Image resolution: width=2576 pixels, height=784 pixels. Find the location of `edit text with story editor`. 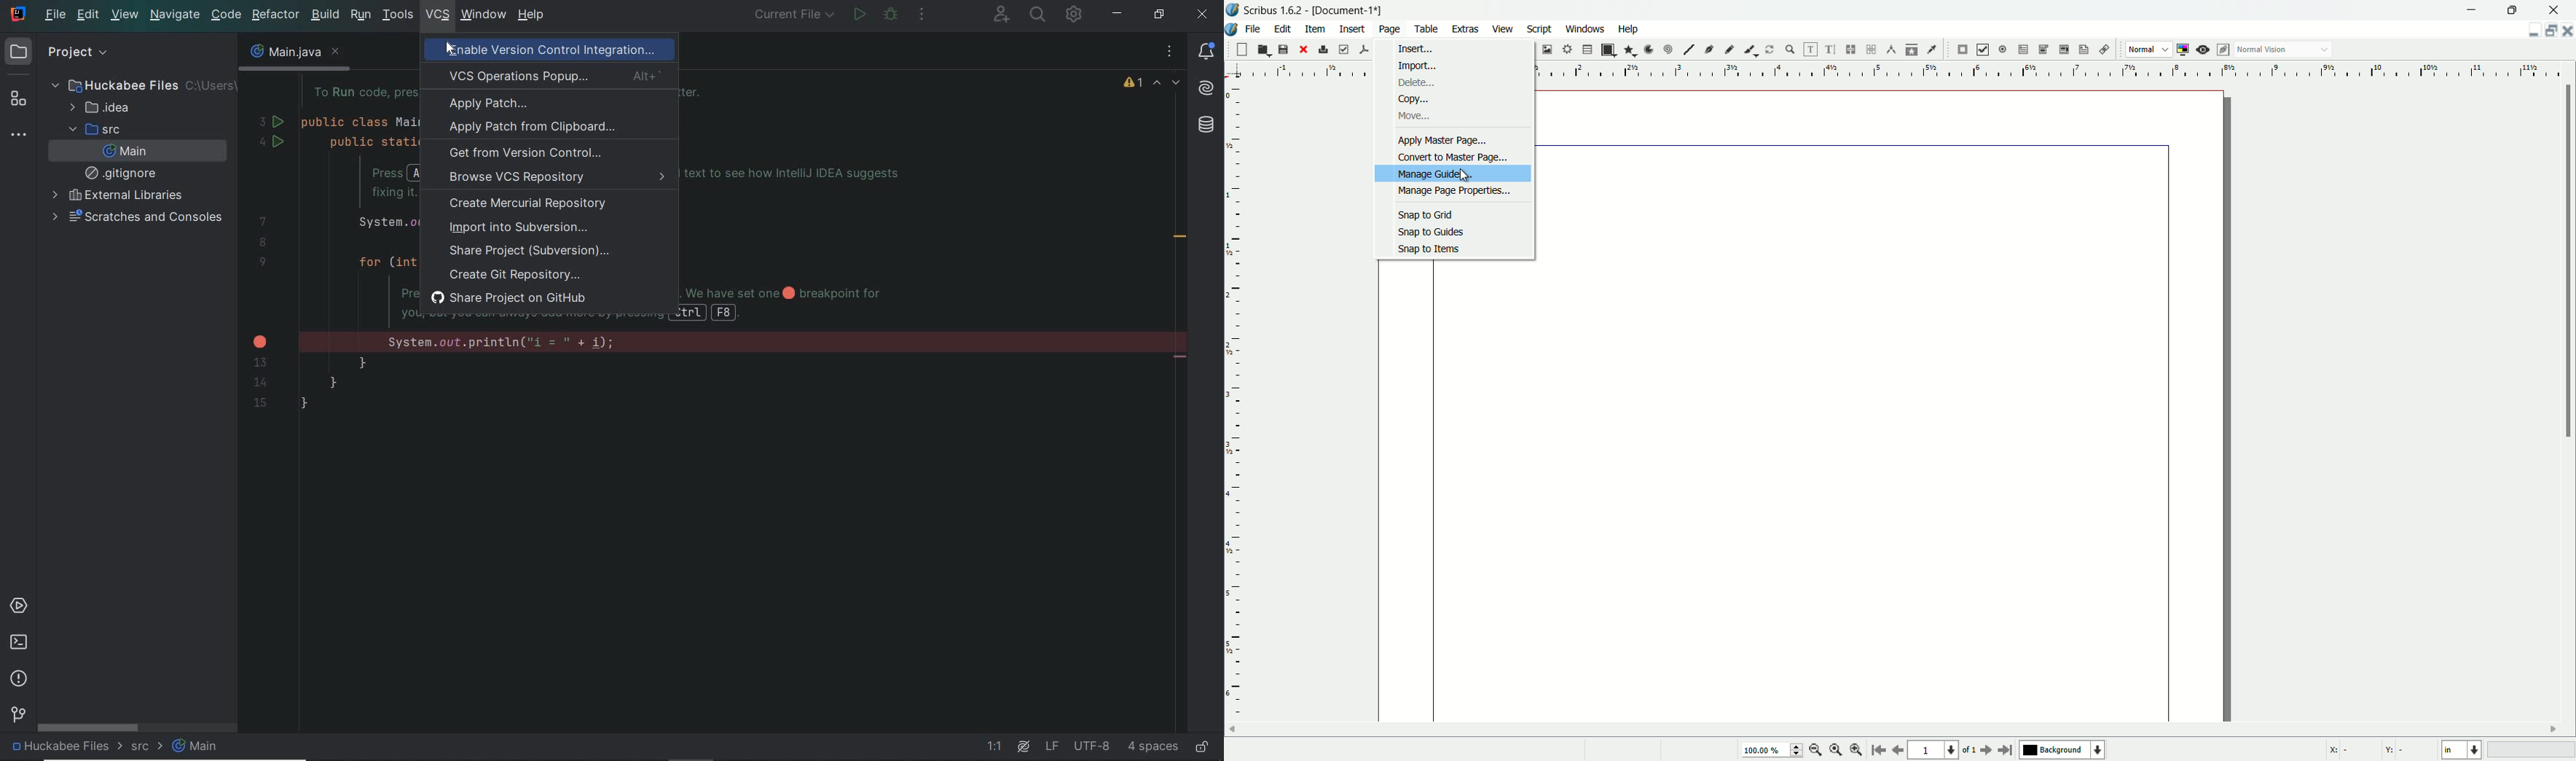

edit text with story editor is located at coordinates (1831, 50).